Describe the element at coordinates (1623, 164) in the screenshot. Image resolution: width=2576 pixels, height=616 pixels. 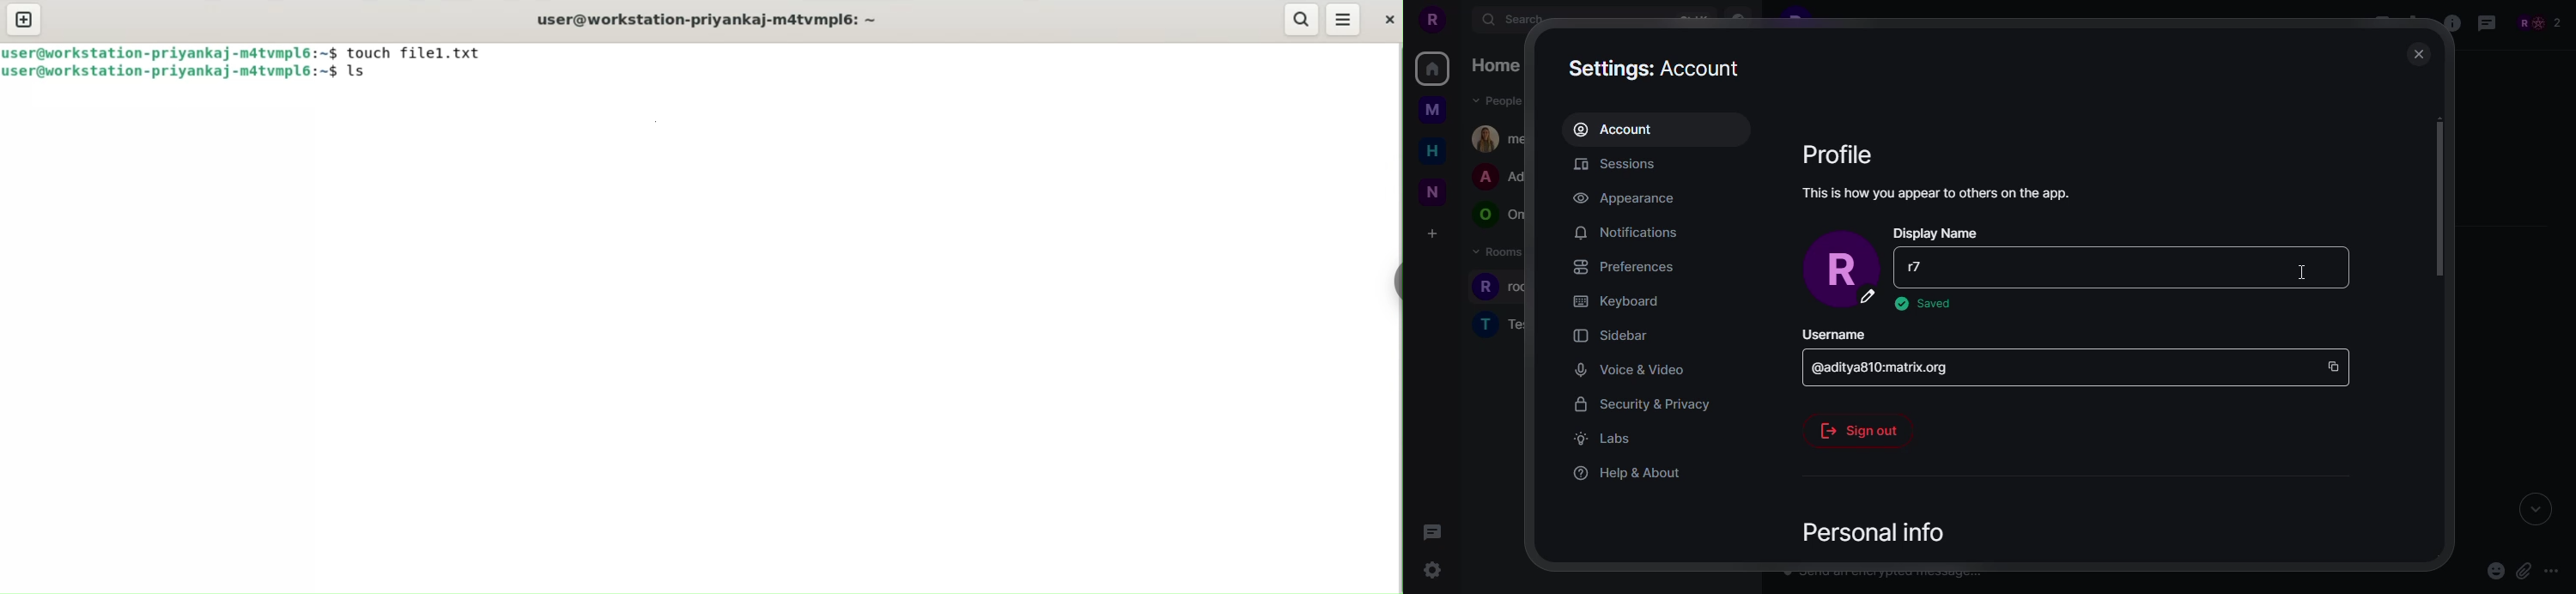
I see `sessions` at that location.